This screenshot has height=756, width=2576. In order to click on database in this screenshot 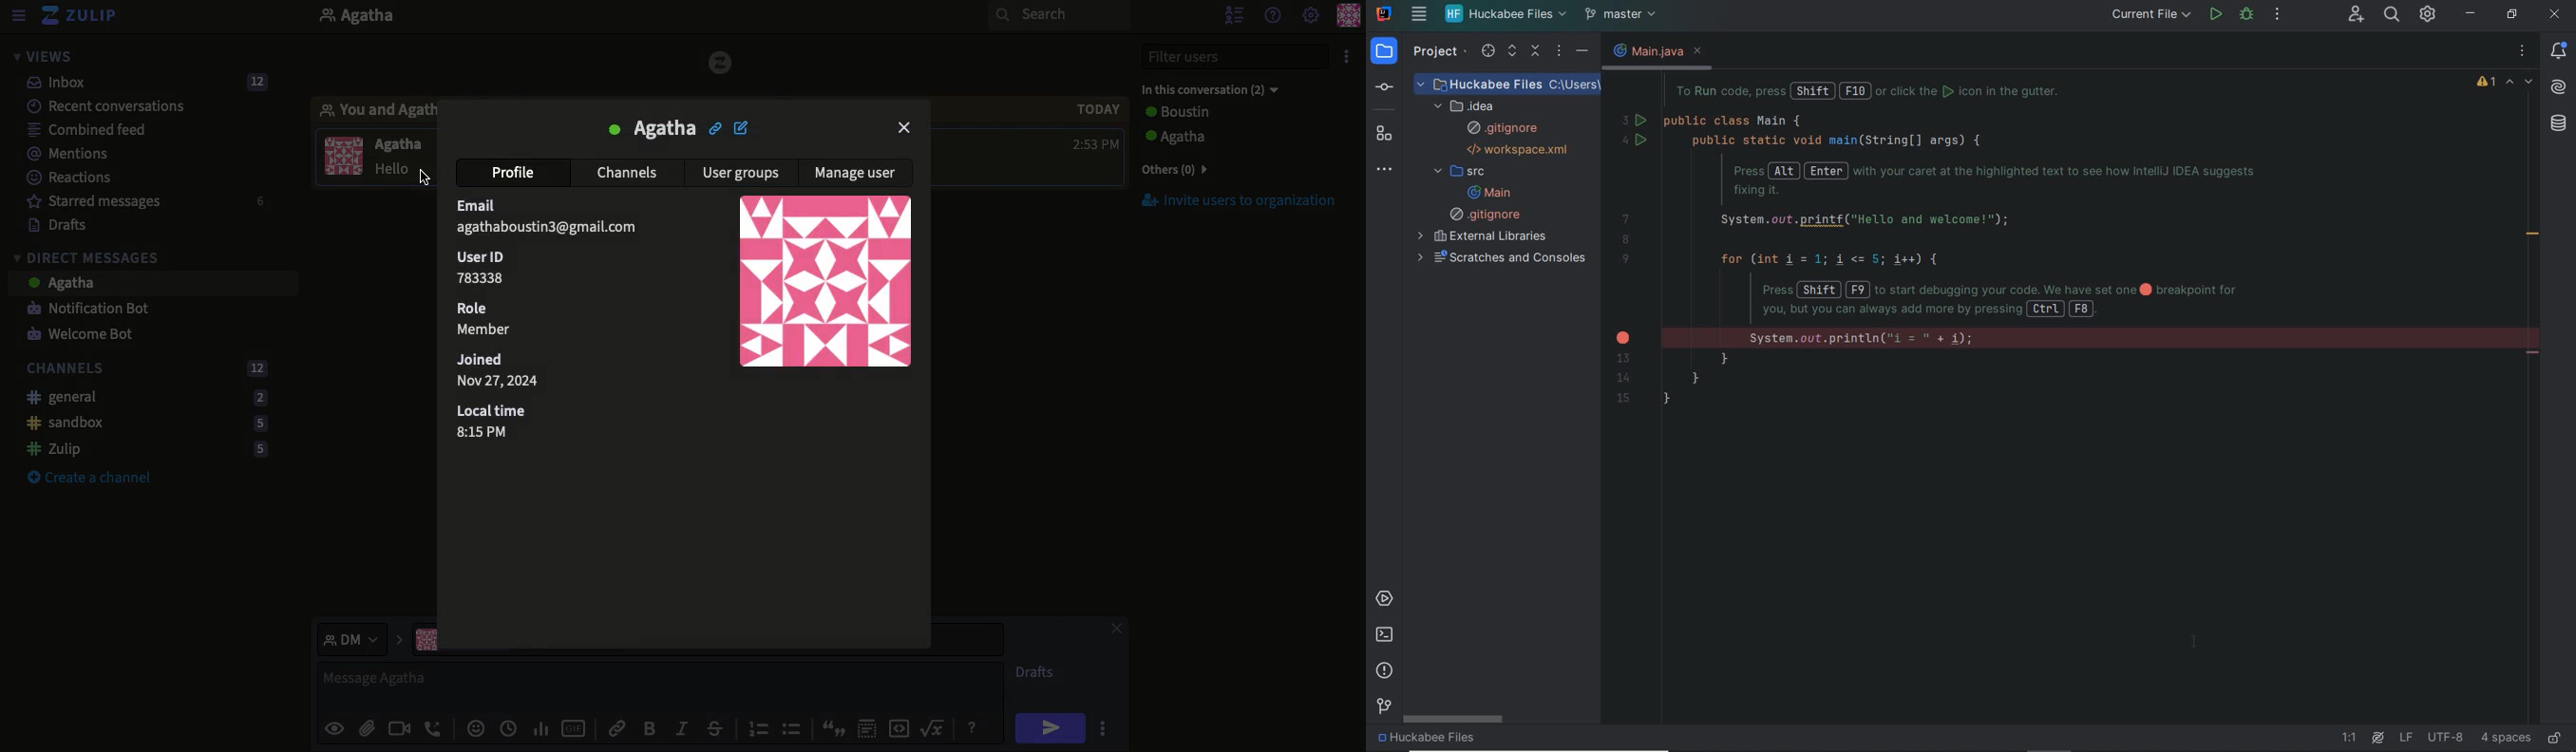, I will do `click(2560, 125)`.